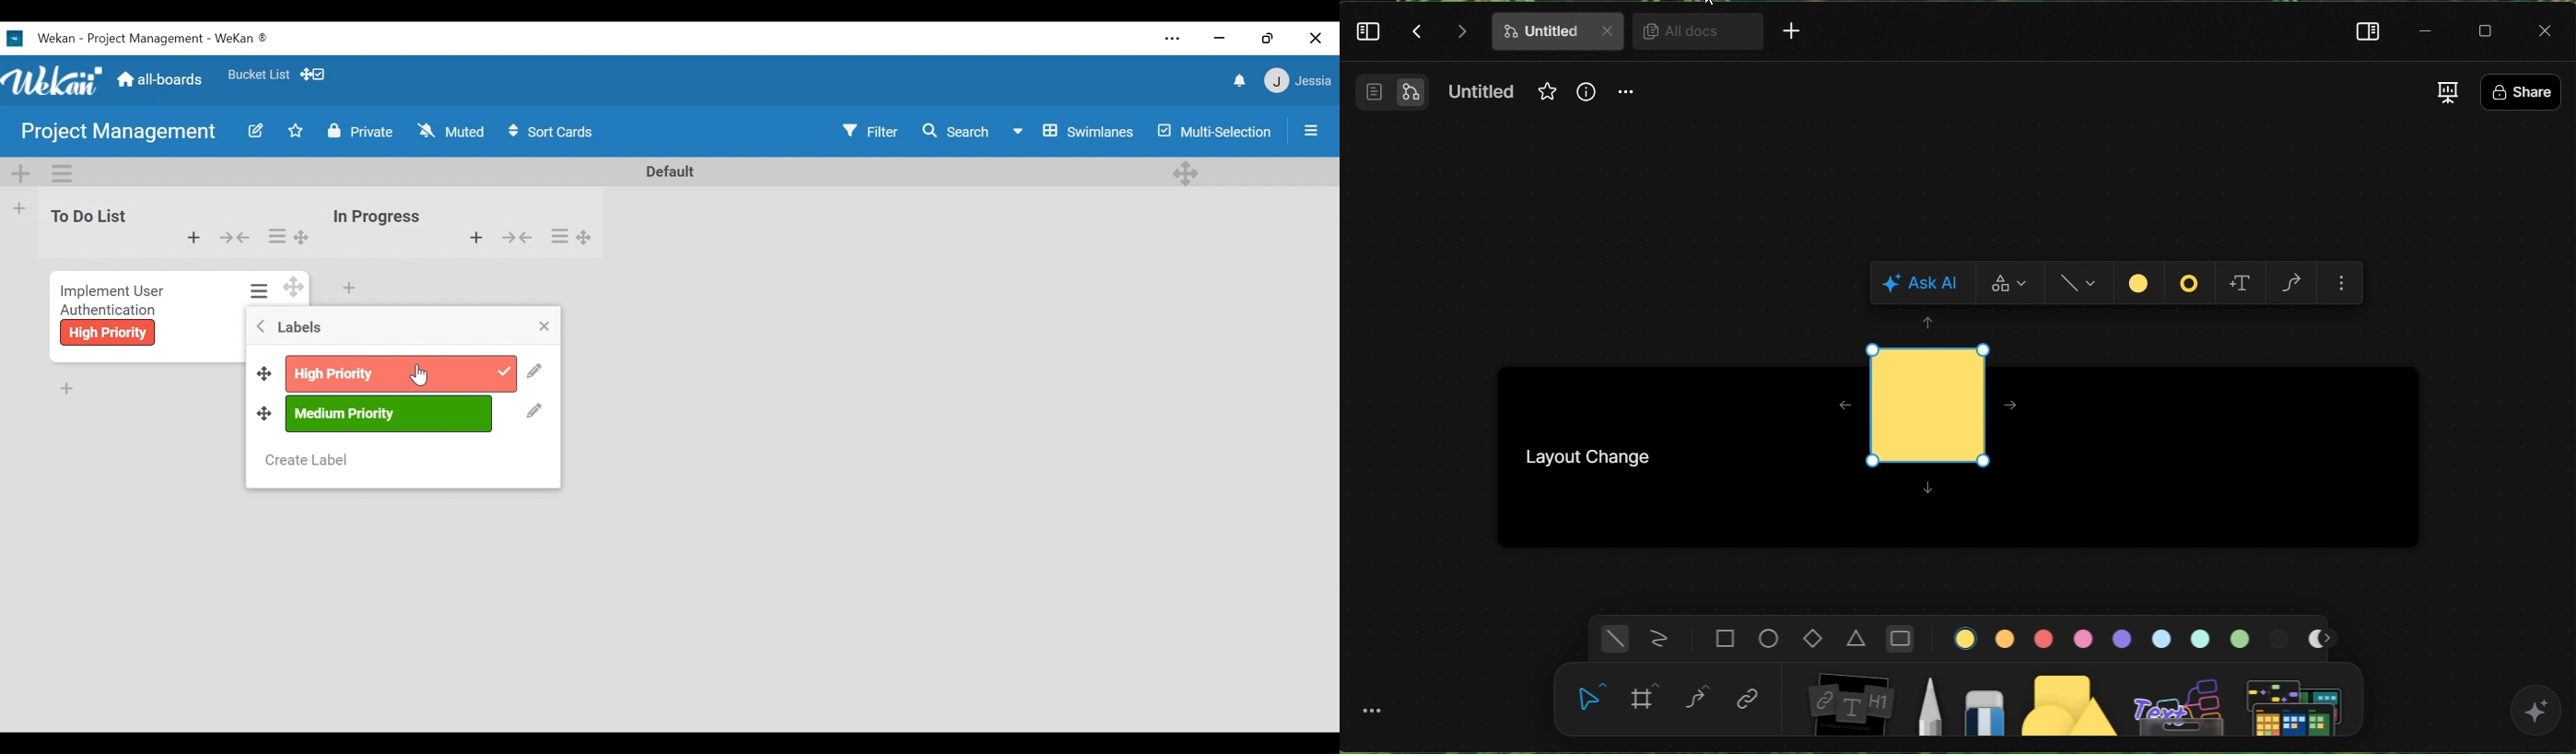 The width and height of the screenshot is (2576, 756). I want to click on doc, so click(1558, 31).